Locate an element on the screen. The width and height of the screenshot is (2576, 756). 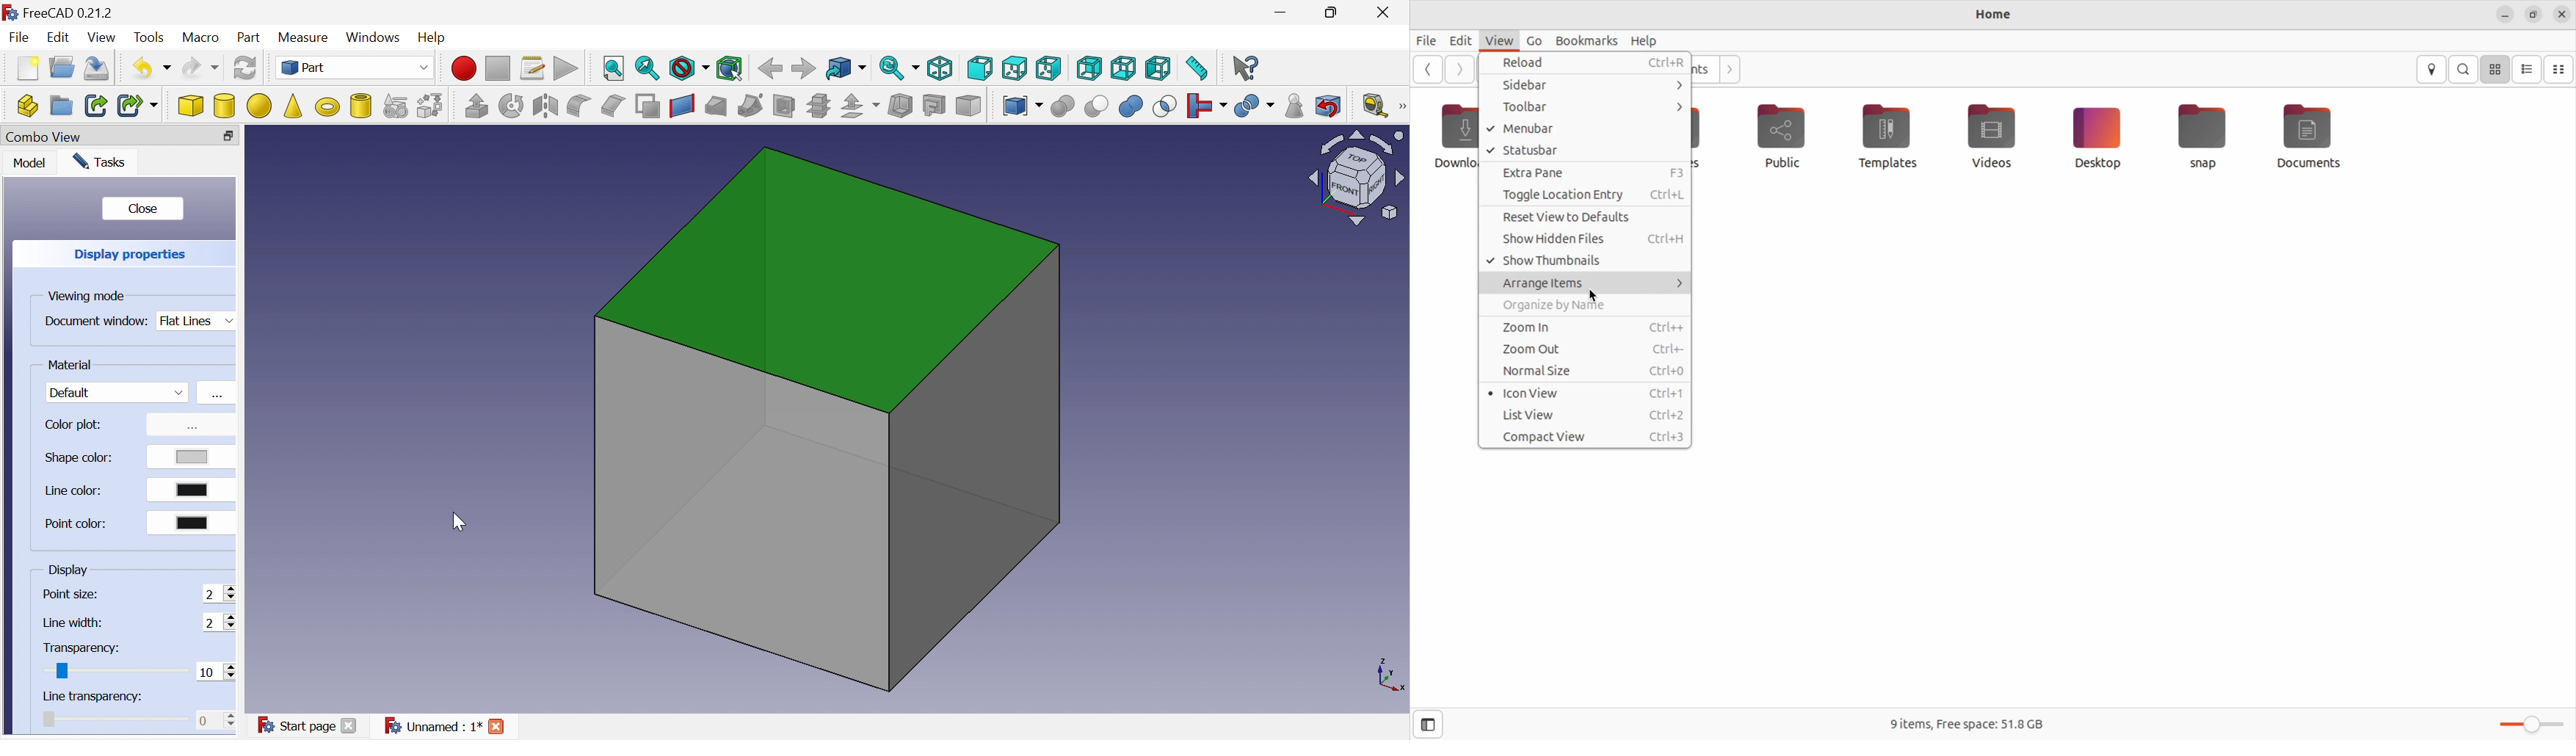
Create primitives is located at coordinates (396, 105).